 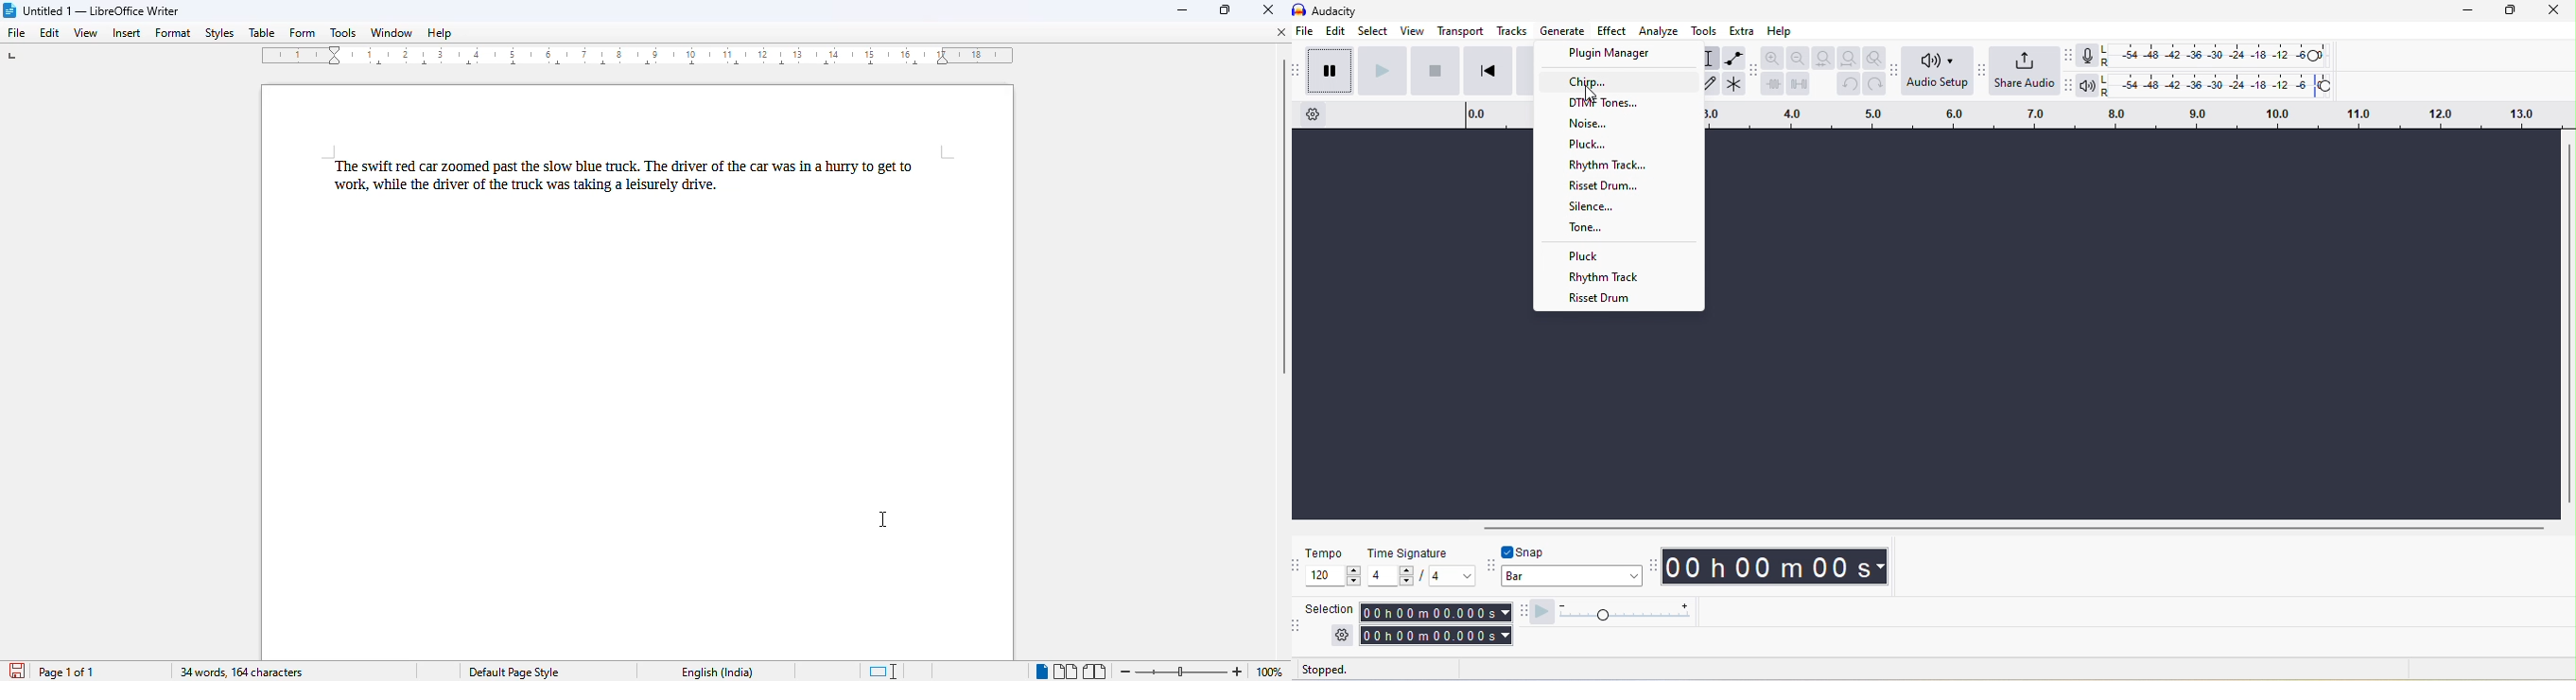 I want to click on selection, so click(x=1329, y=608).